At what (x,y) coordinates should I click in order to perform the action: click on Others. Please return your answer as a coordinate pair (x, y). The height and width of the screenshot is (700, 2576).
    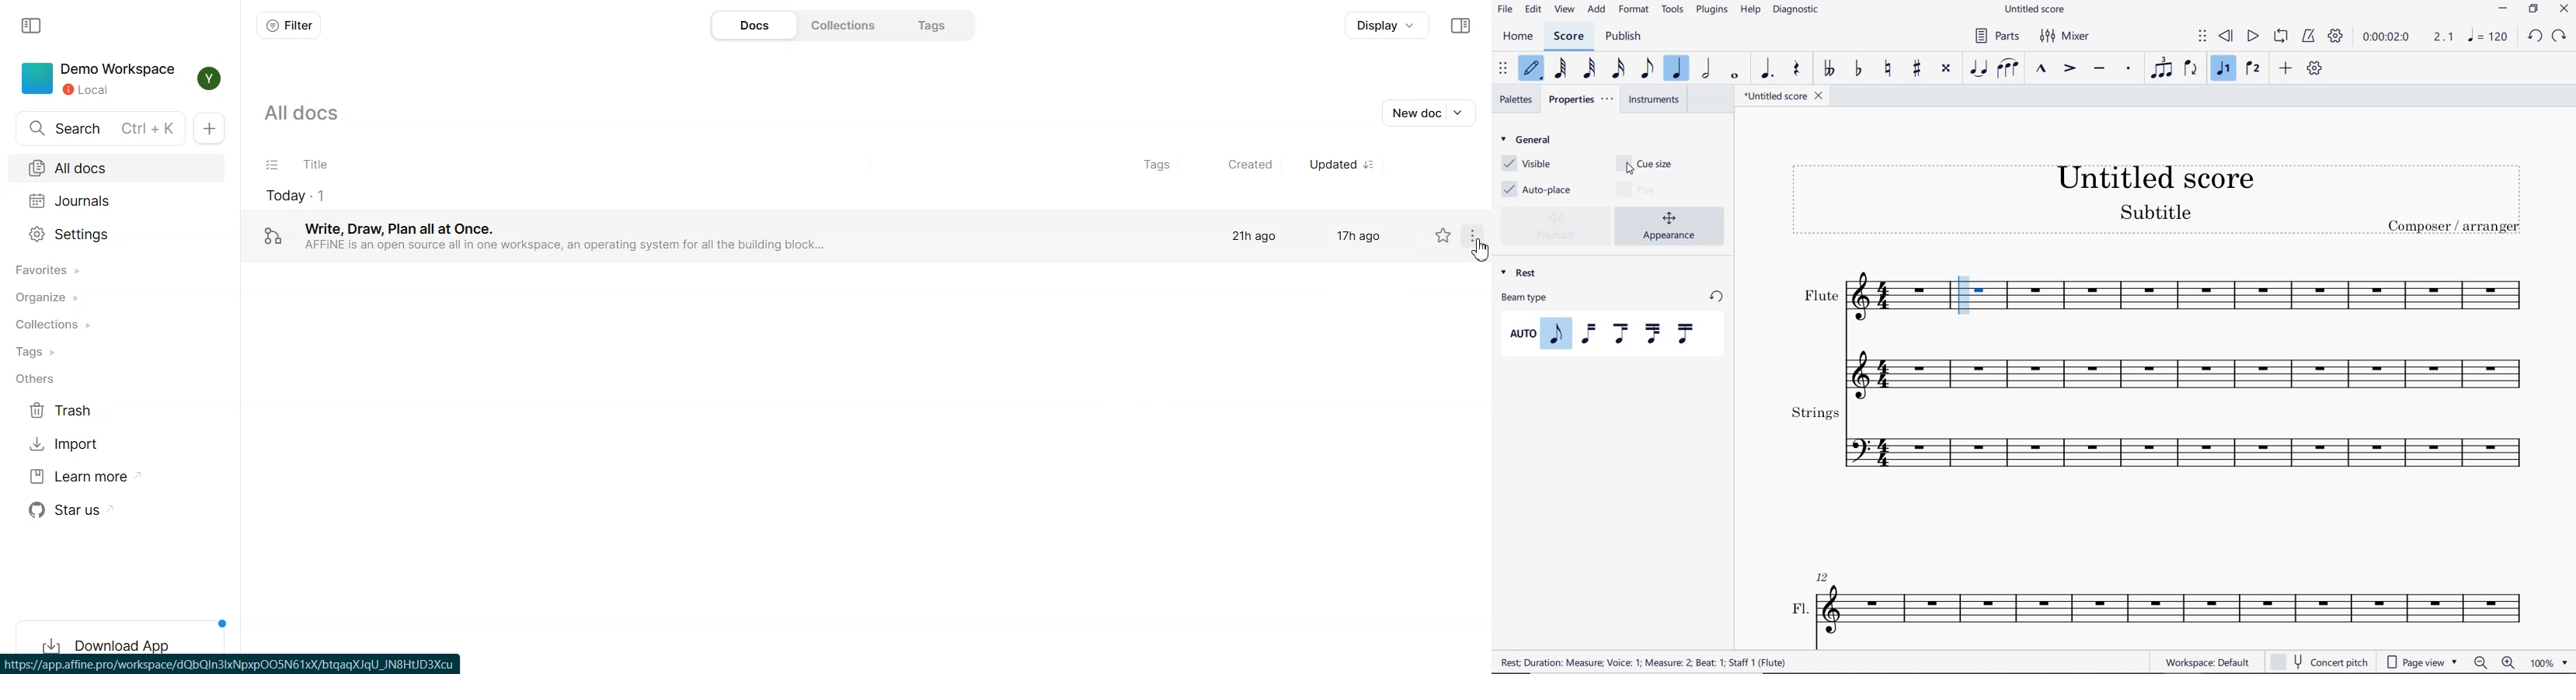
    Looking at the image, I should click on (118, 379).